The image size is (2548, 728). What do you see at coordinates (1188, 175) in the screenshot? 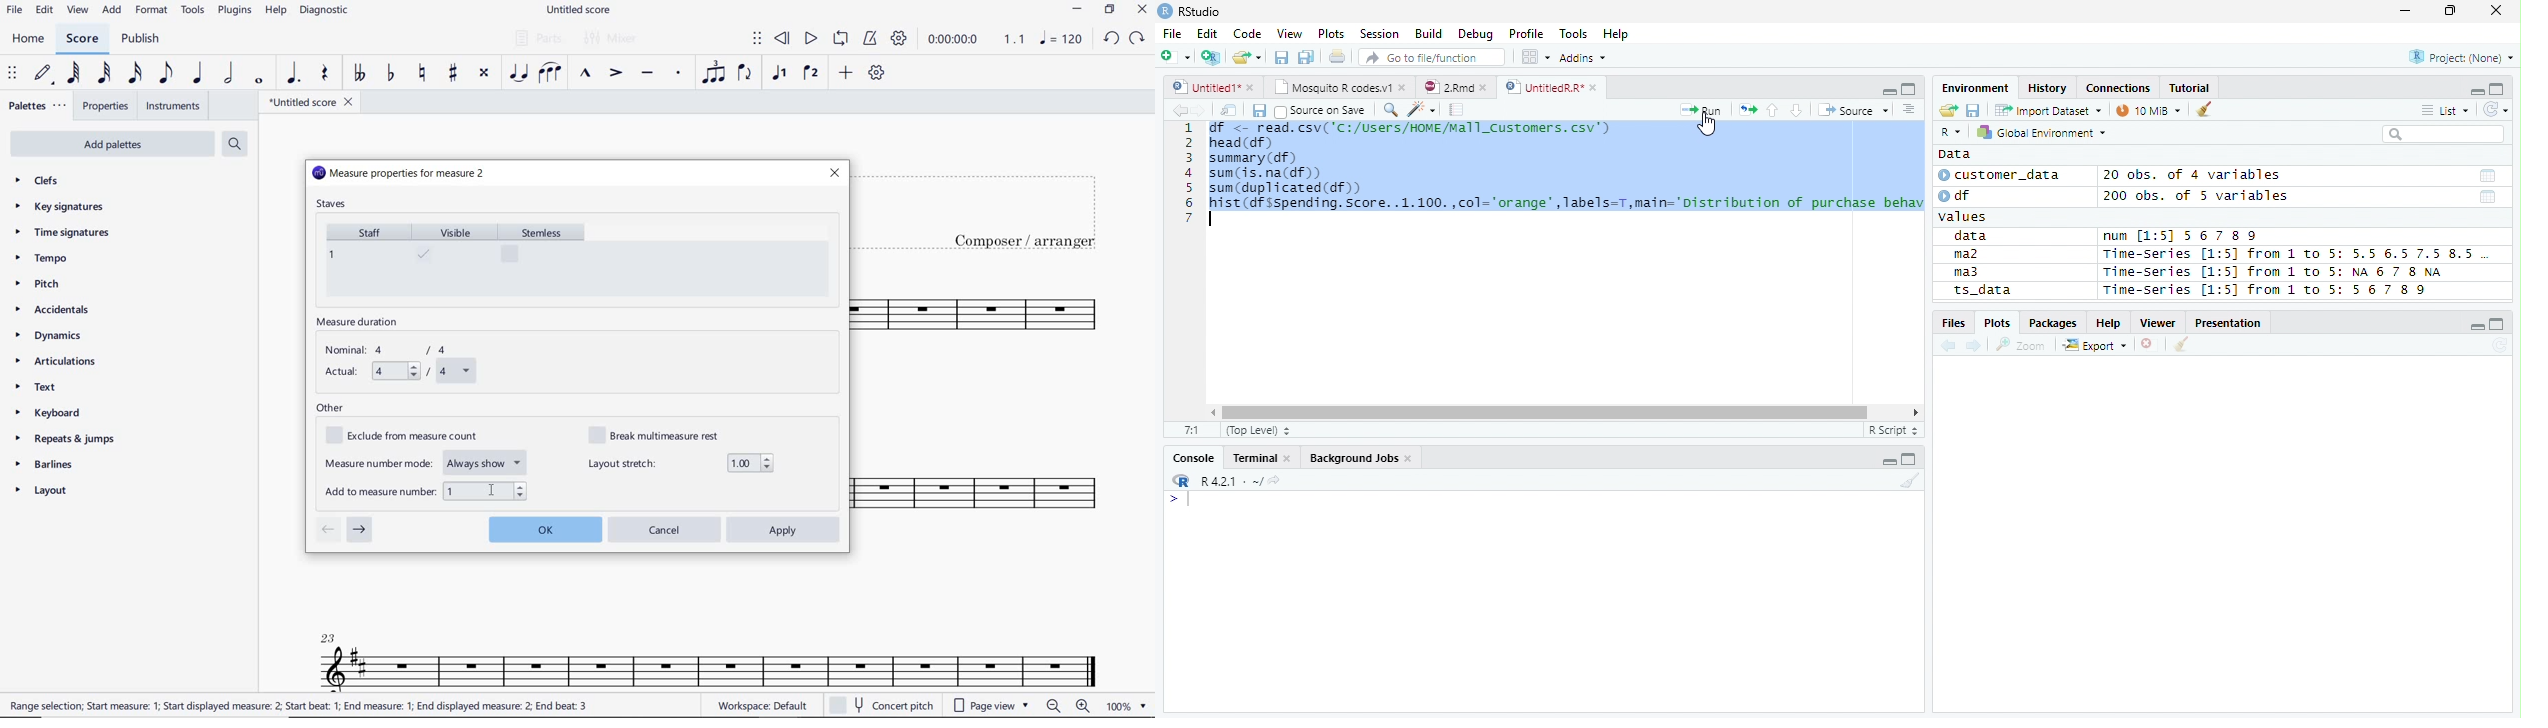
I see `Row Number` at bounding box center [1188, 175].